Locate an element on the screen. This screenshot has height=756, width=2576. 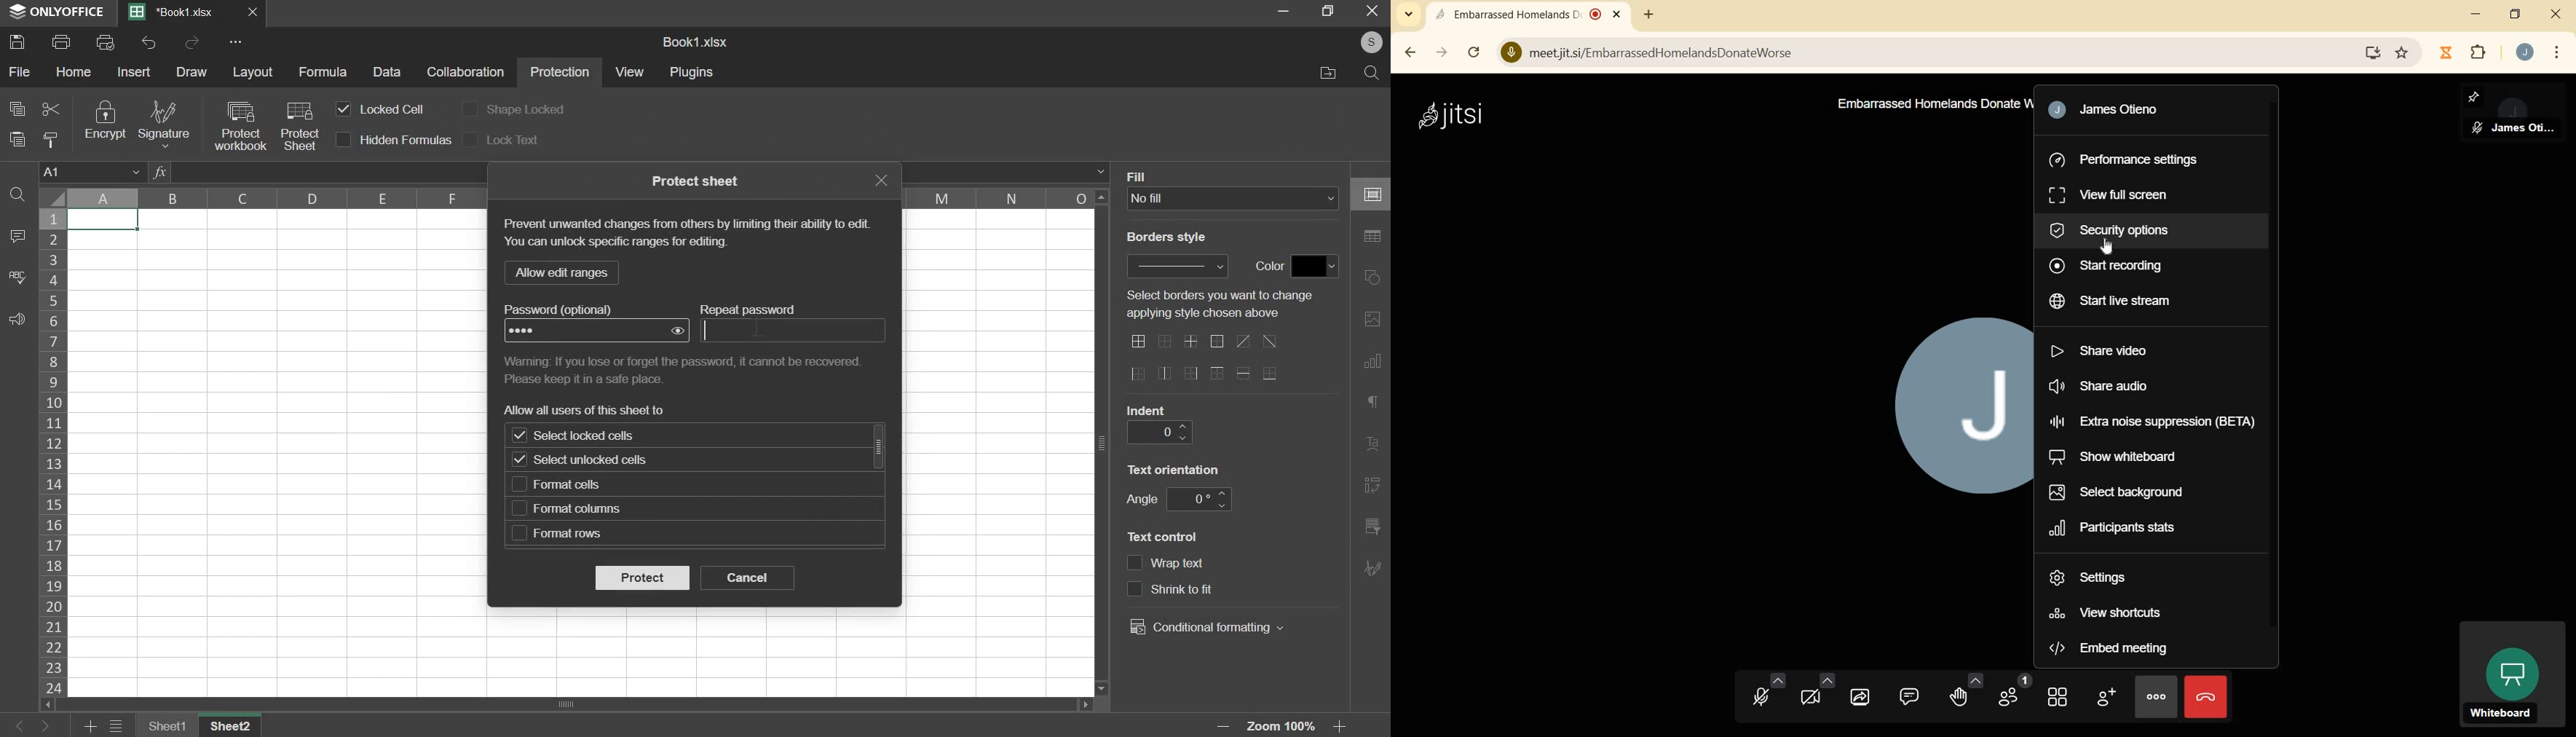
open chat is located at coordinates (1909, 697).